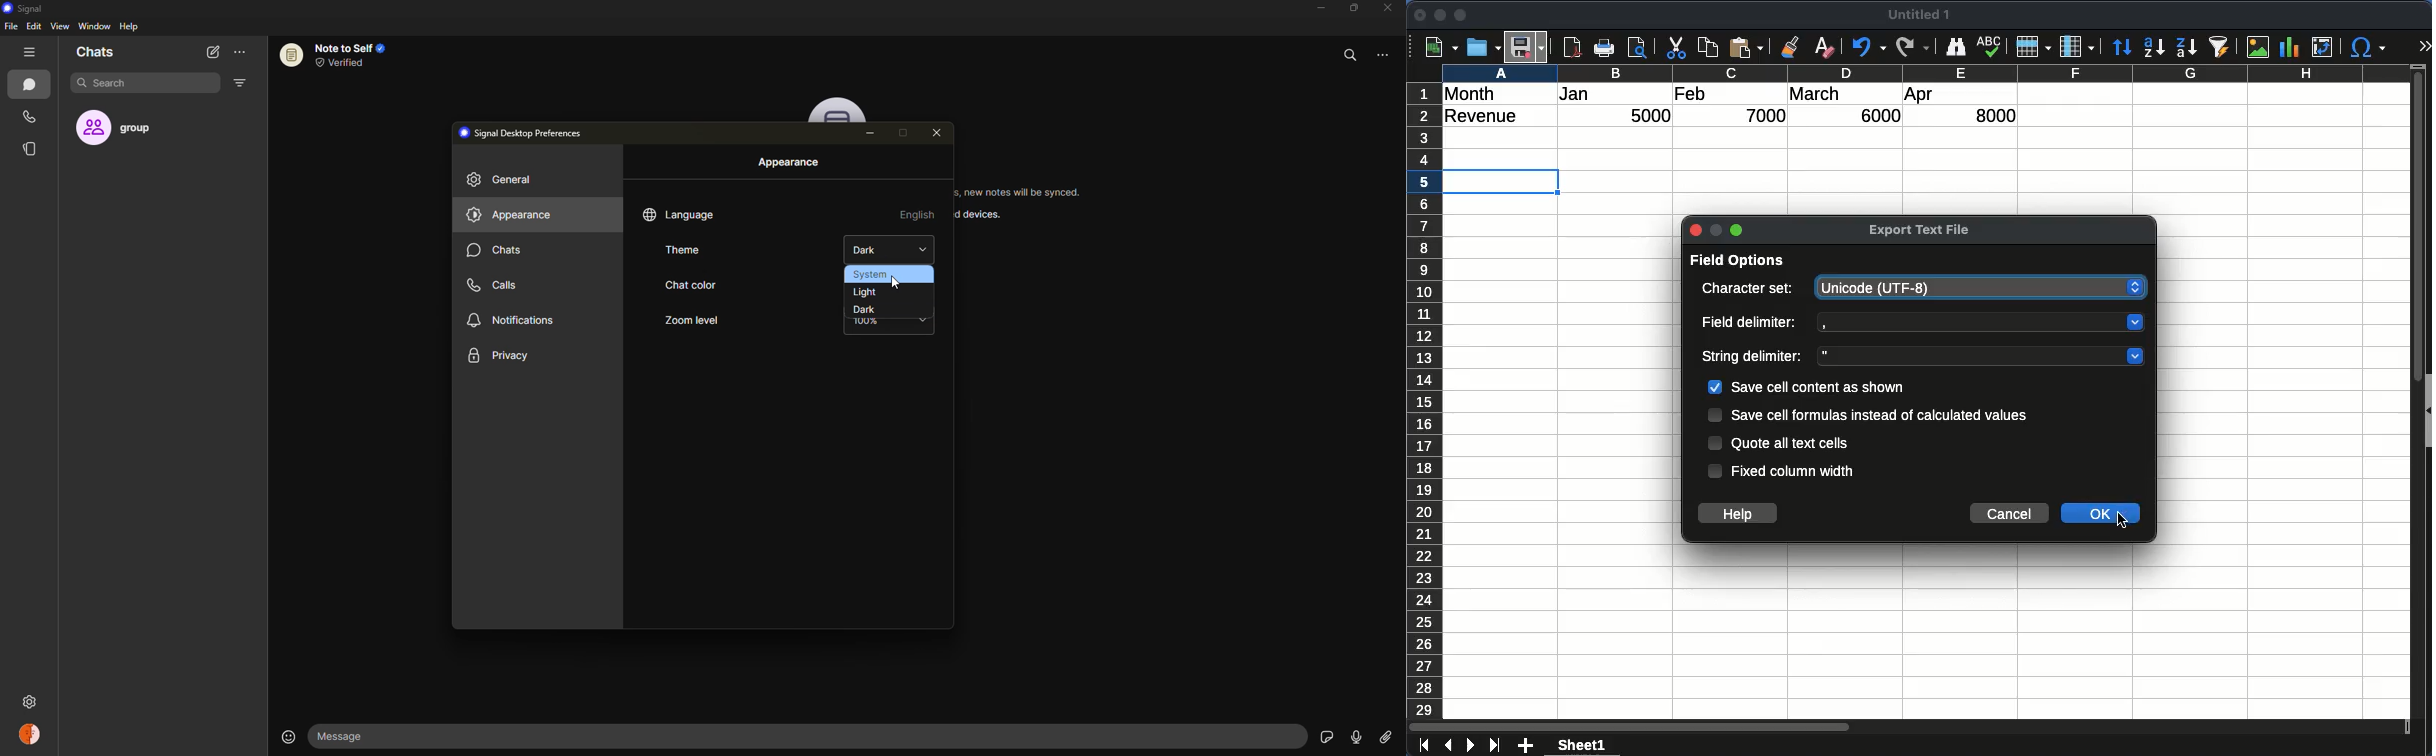 The height and width of the screenshot is (756, 2436). I want to click on special characters, so click(2368, 48).